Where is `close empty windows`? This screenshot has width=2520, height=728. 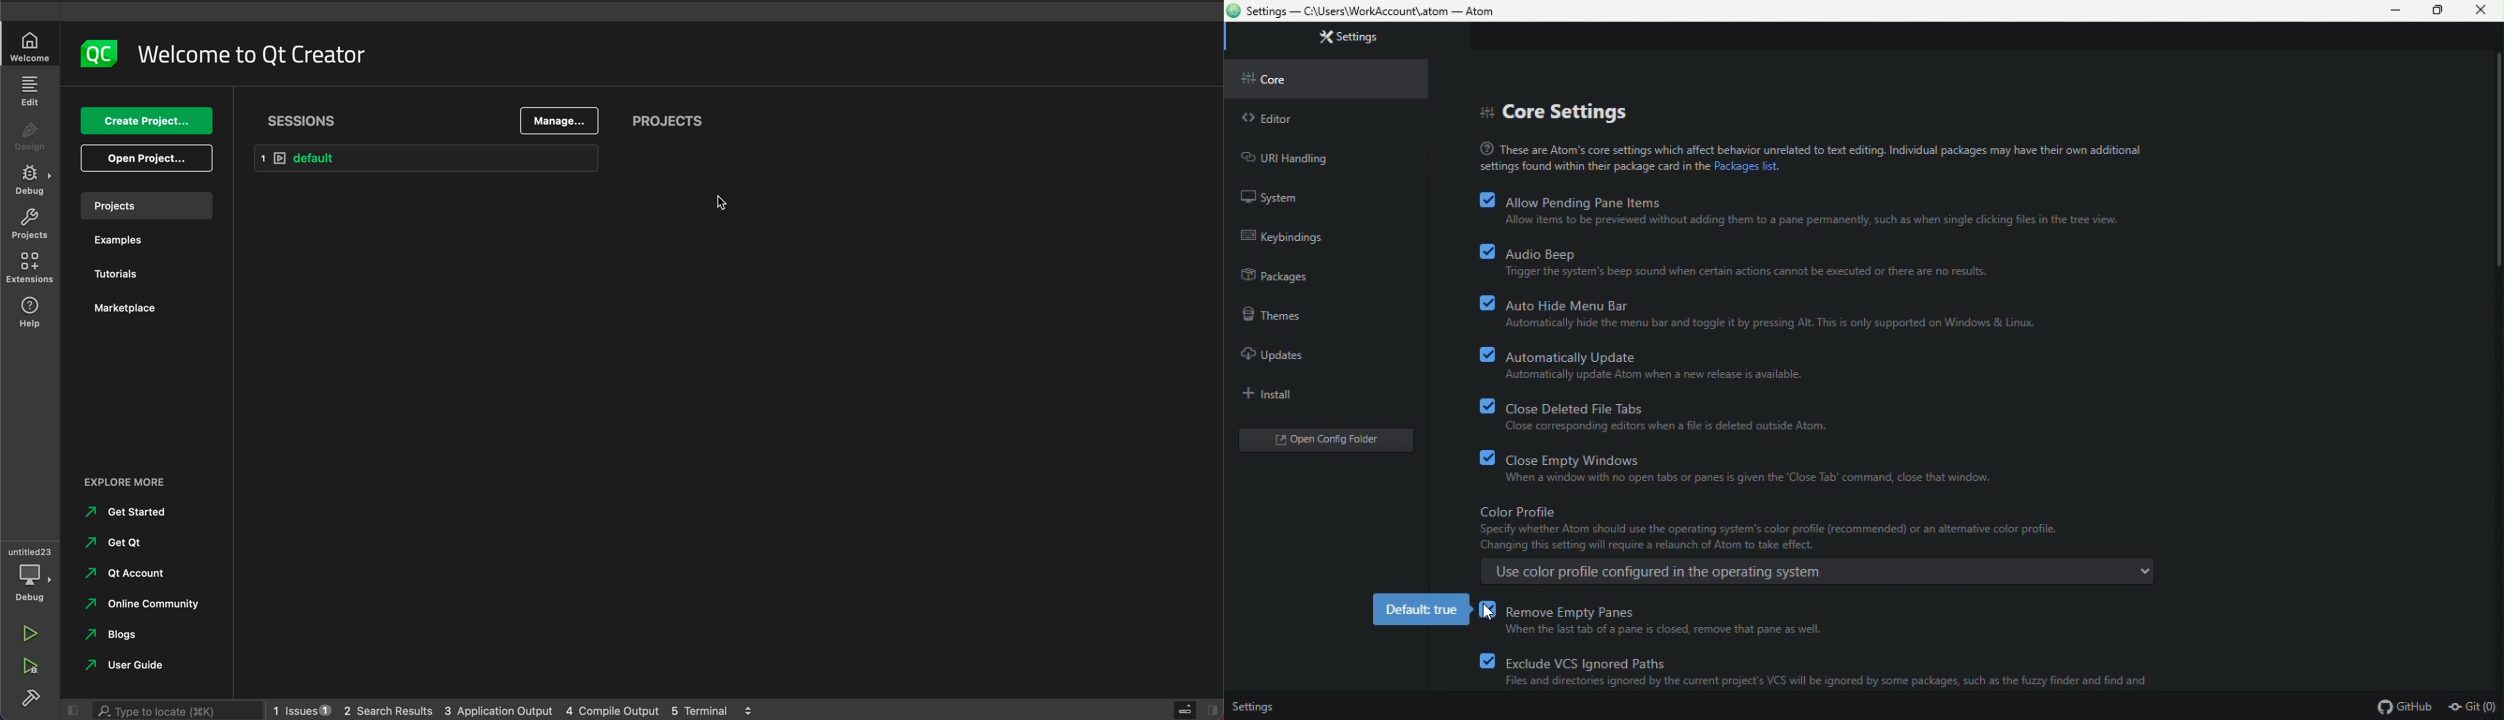
close empty windows is located at coordinates (1760, 466).